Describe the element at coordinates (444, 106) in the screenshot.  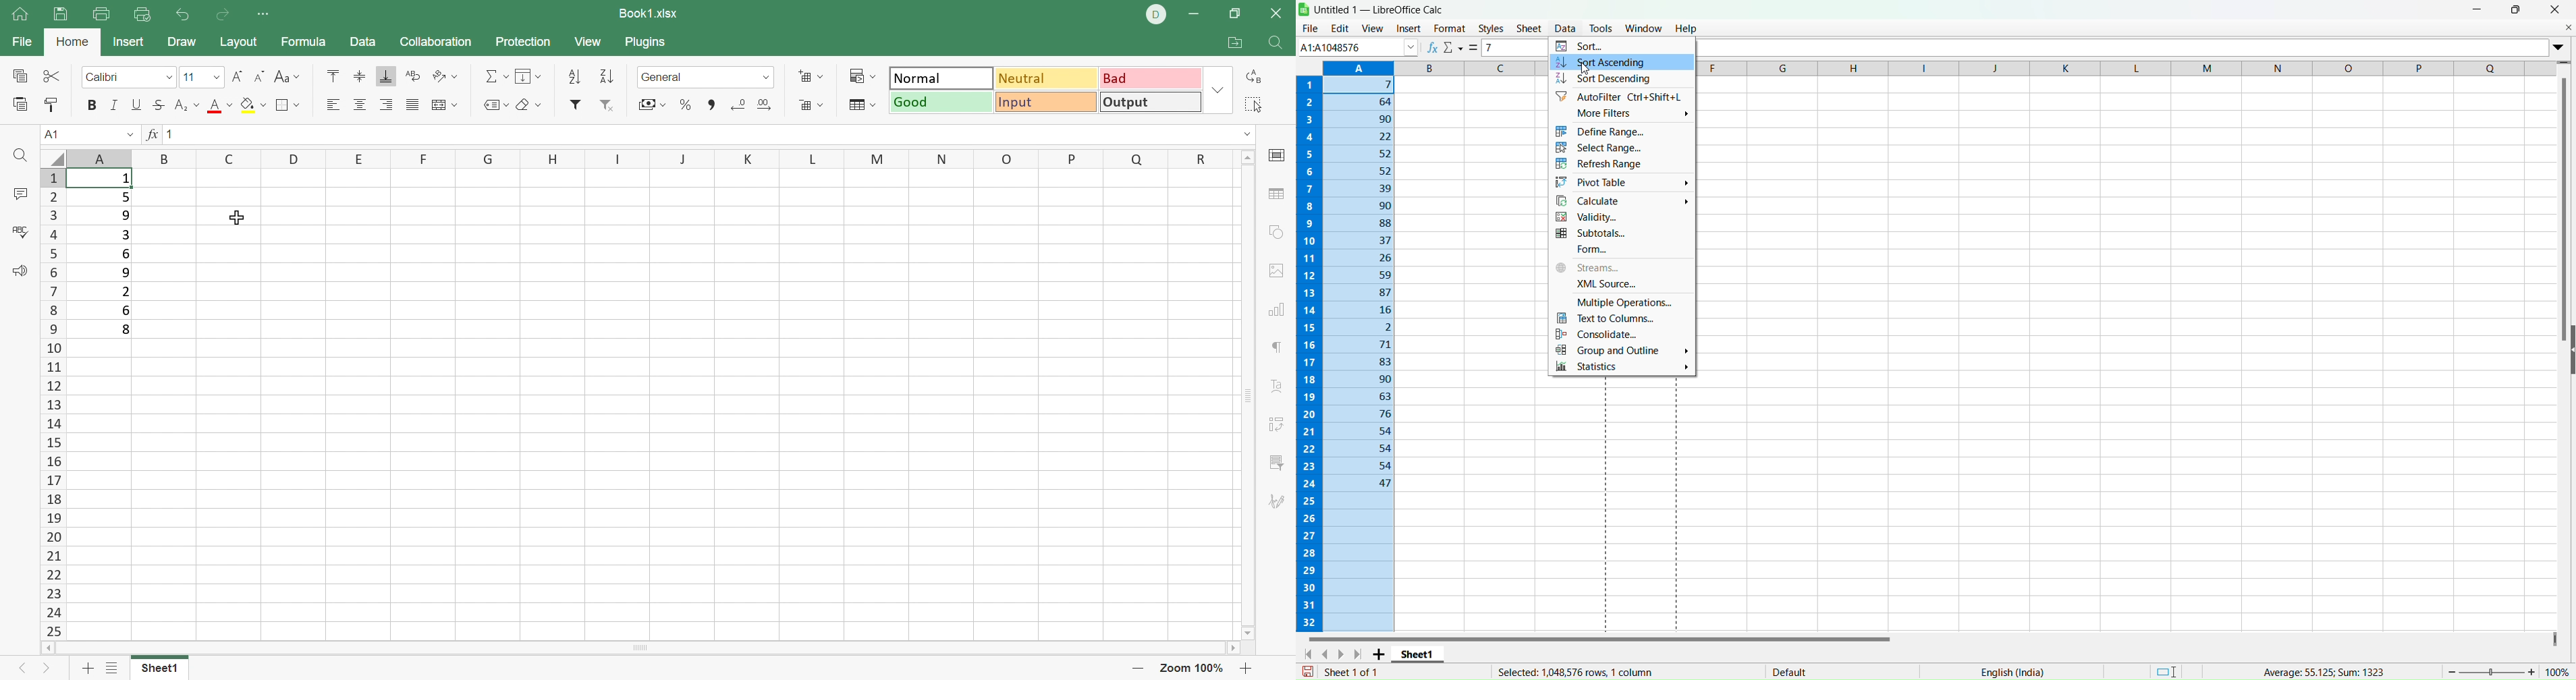
I see `Merge and center` at that location.